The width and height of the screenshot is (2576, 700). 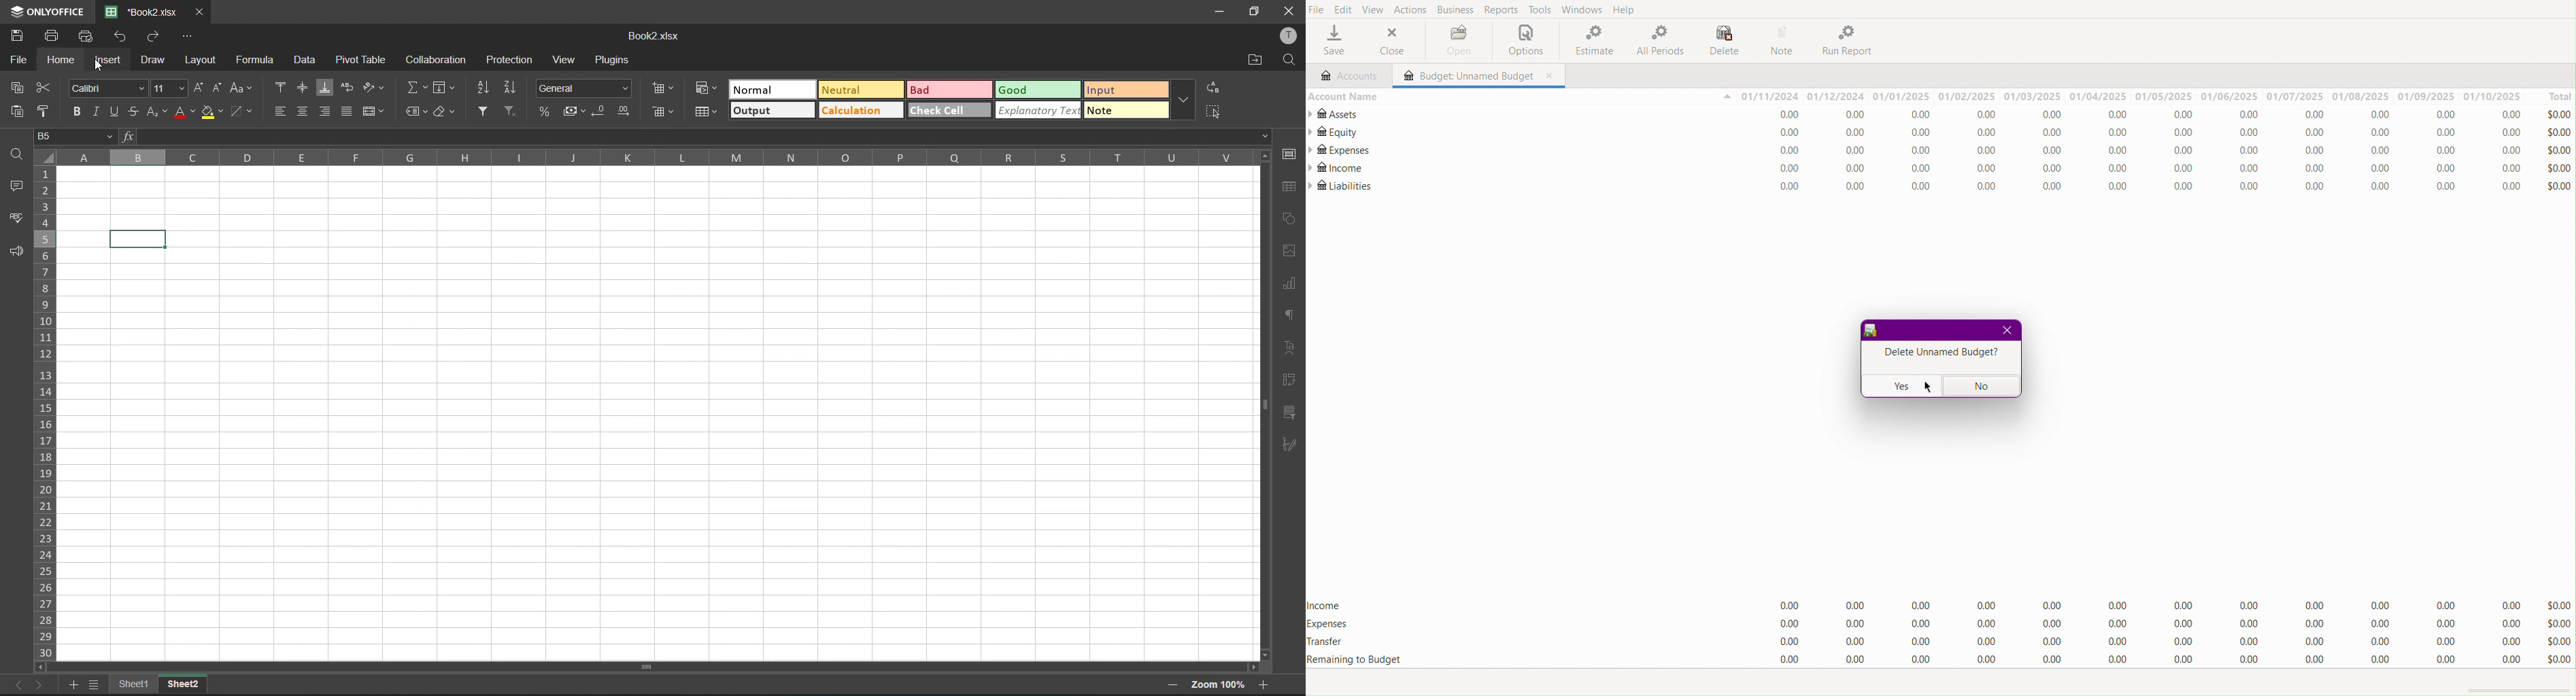 I want to click on find, so click(x=19, y=154).